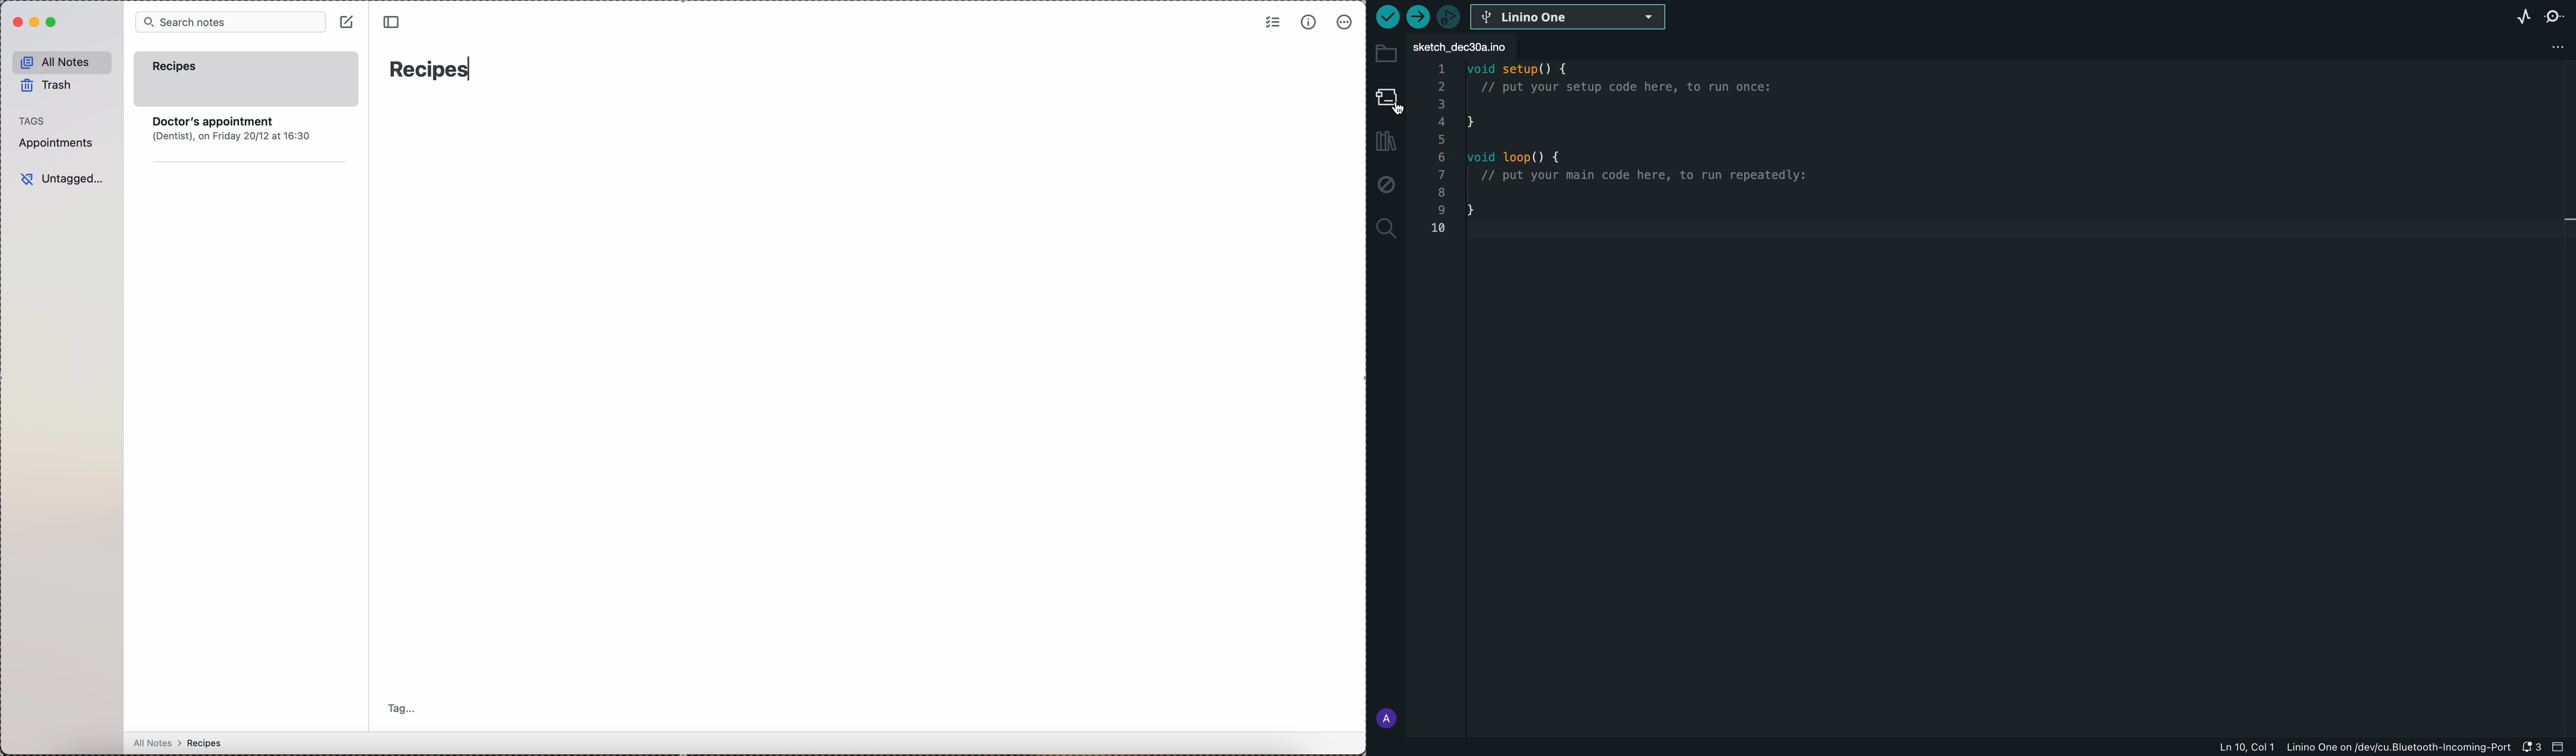 This screenshot has height=756, width=2576. Describe the element at coordinates (16, 23) in the screenshot. I see `close simplenote` at that location.